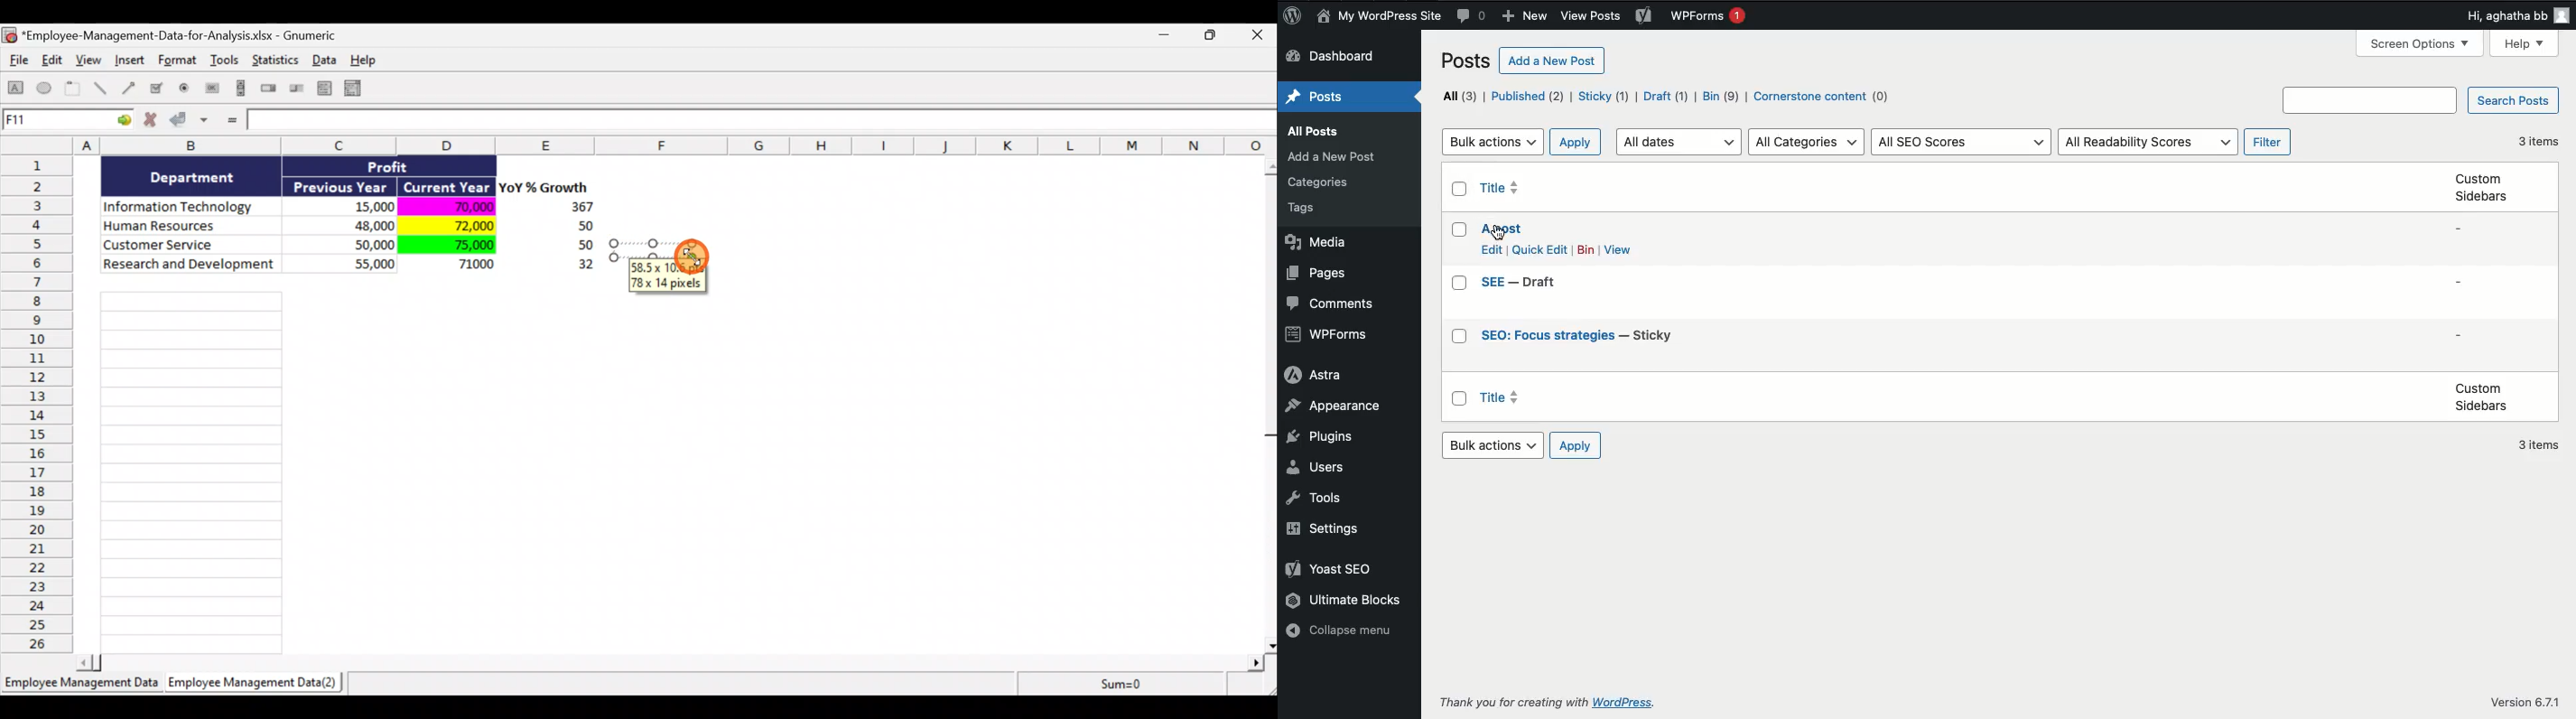 This screenshot has width=2576, height=728. I want to click on Users, so click(1320, 465).